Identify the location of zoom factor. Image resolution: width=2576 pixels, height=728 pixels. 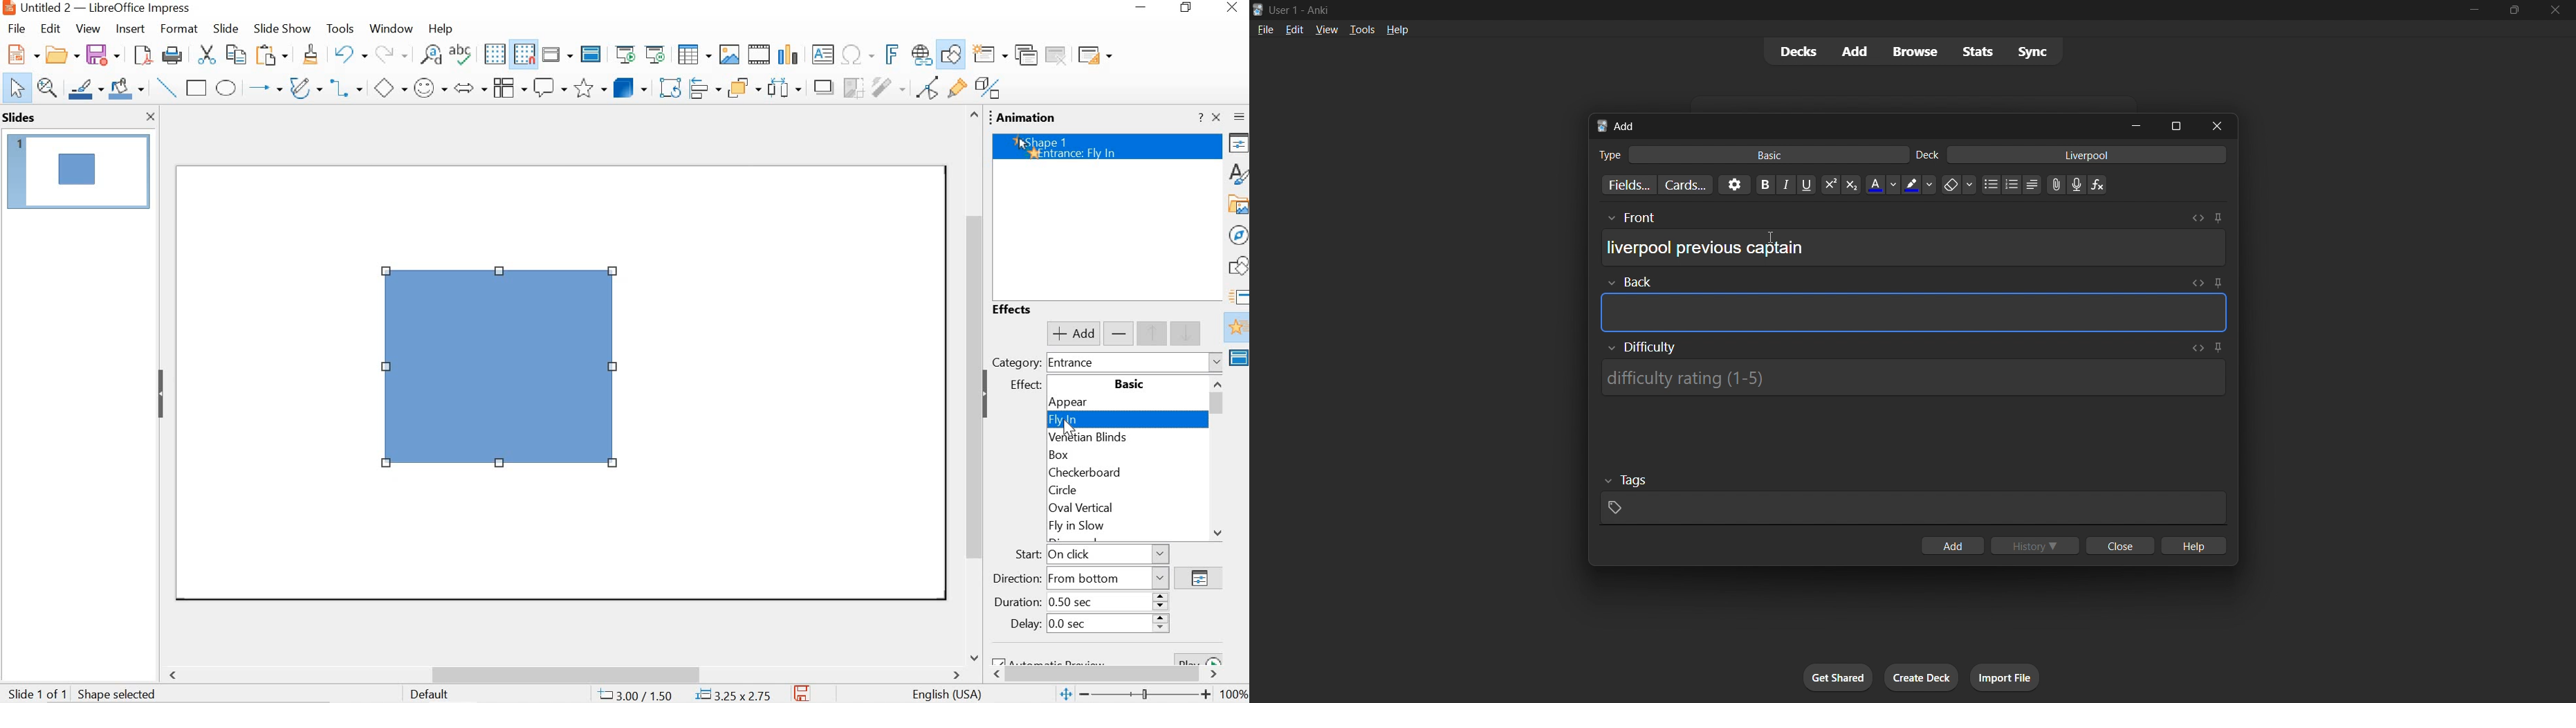
(1237, 694).